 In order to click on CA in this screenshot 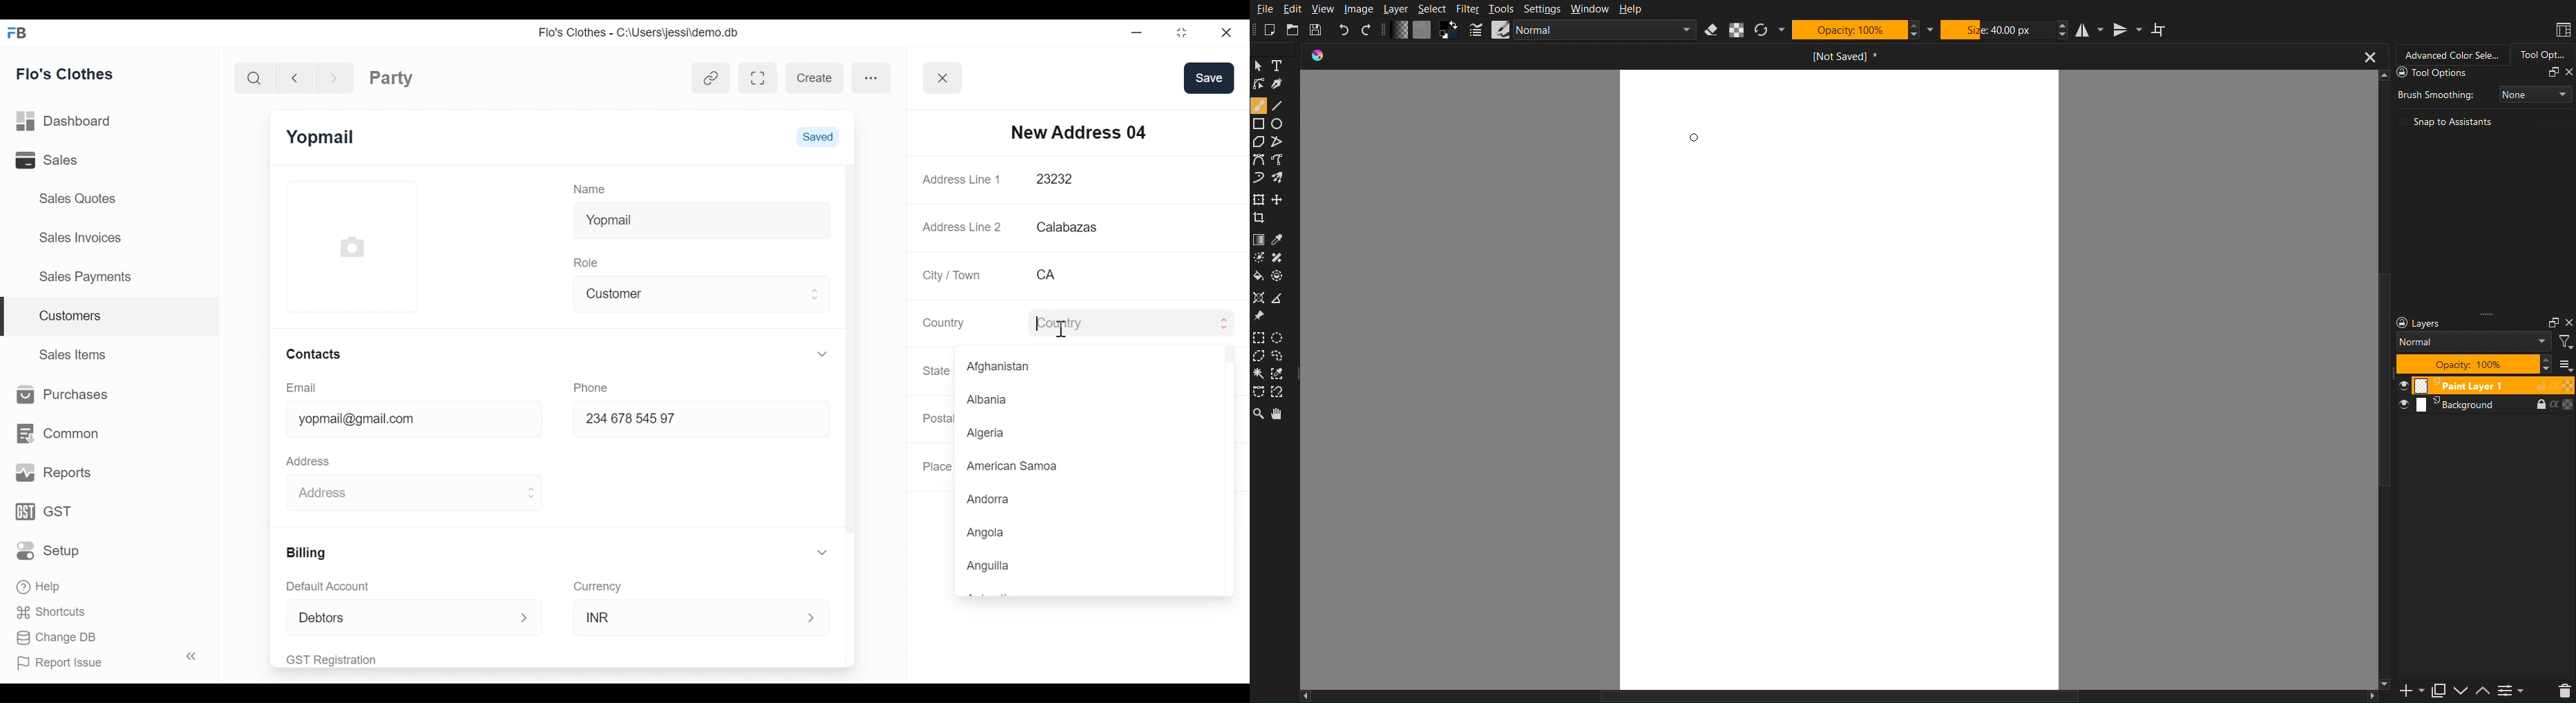, I will do `click(1115, 275)`.